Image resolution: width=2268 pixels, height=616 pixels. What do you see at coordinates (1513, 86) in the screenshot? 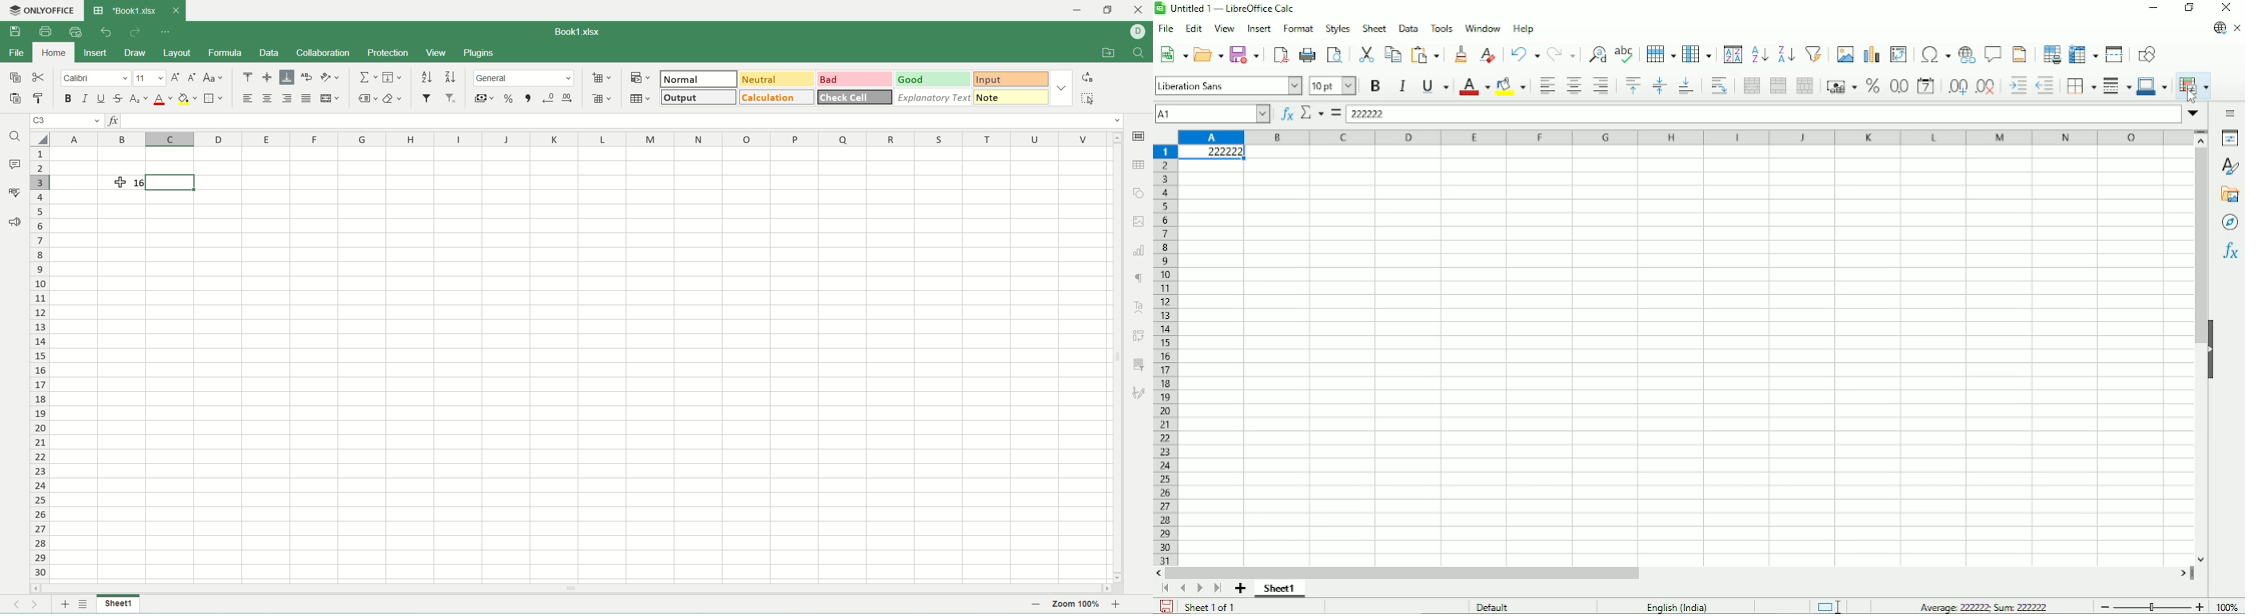
I see `Background color` at bounding box center [1513, 86].